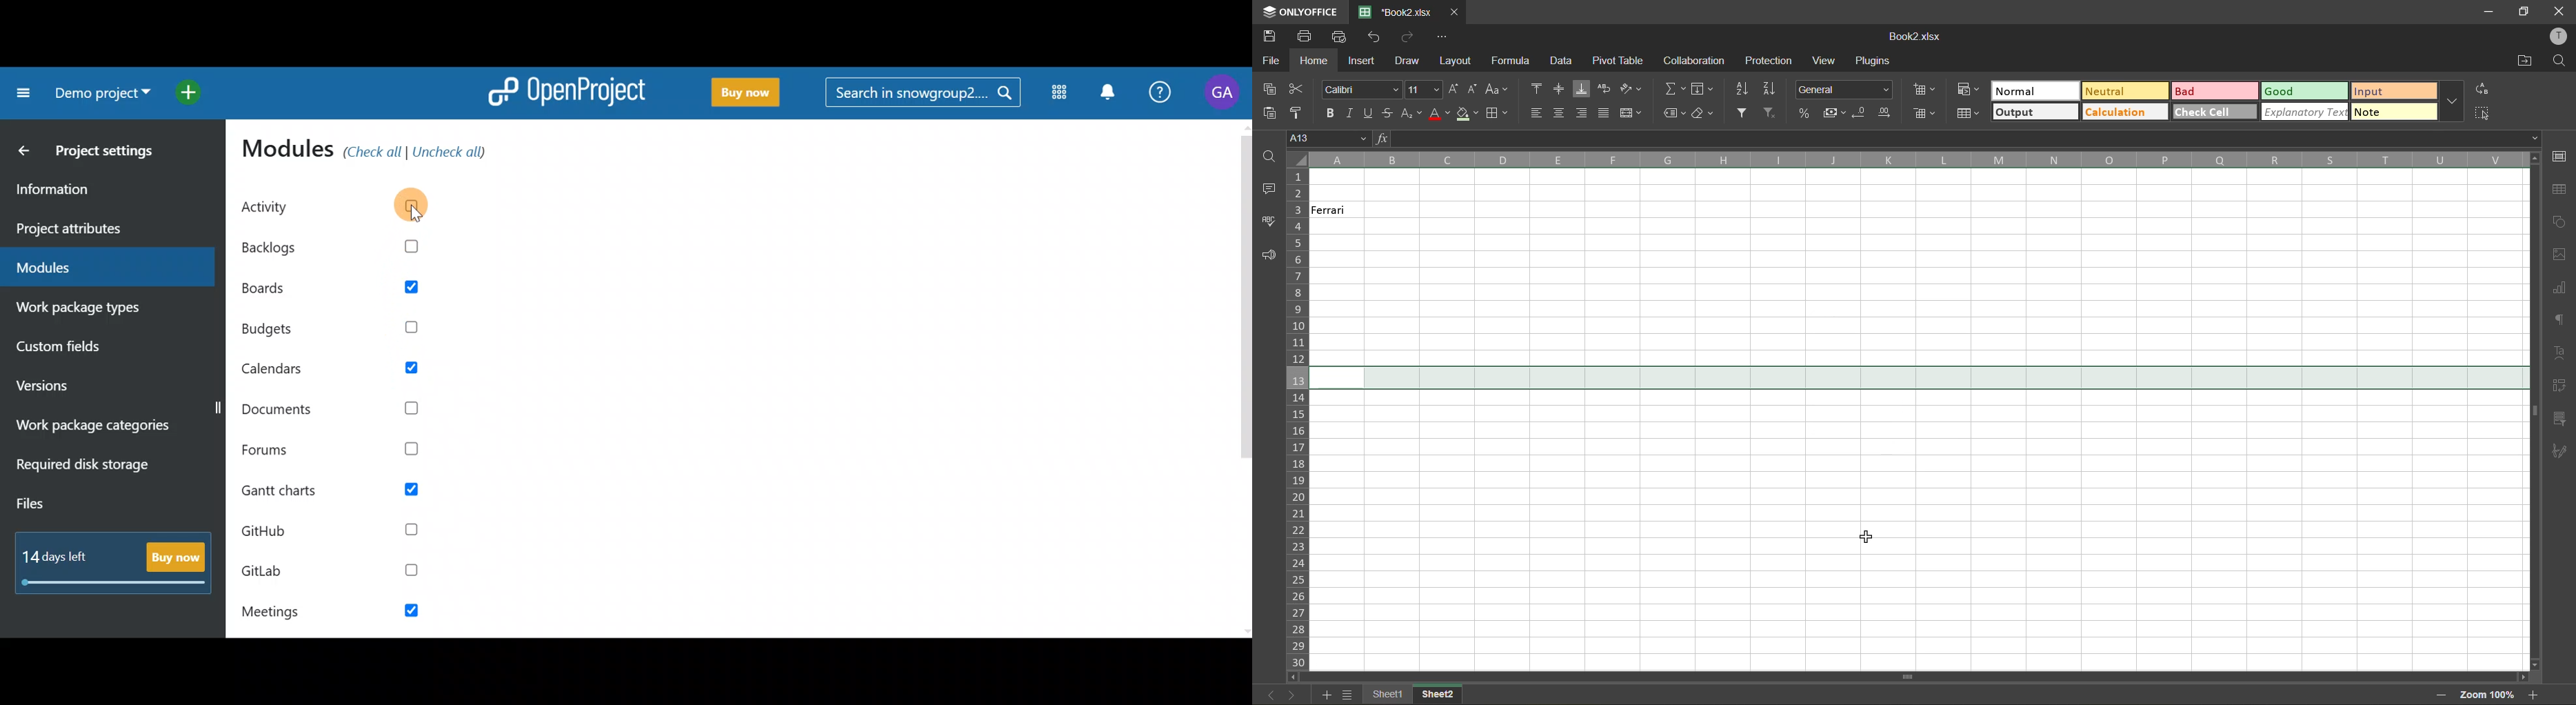  Describe the element at coordinates (1773, 90) in the screenshot. I see `sort descending` at that location.